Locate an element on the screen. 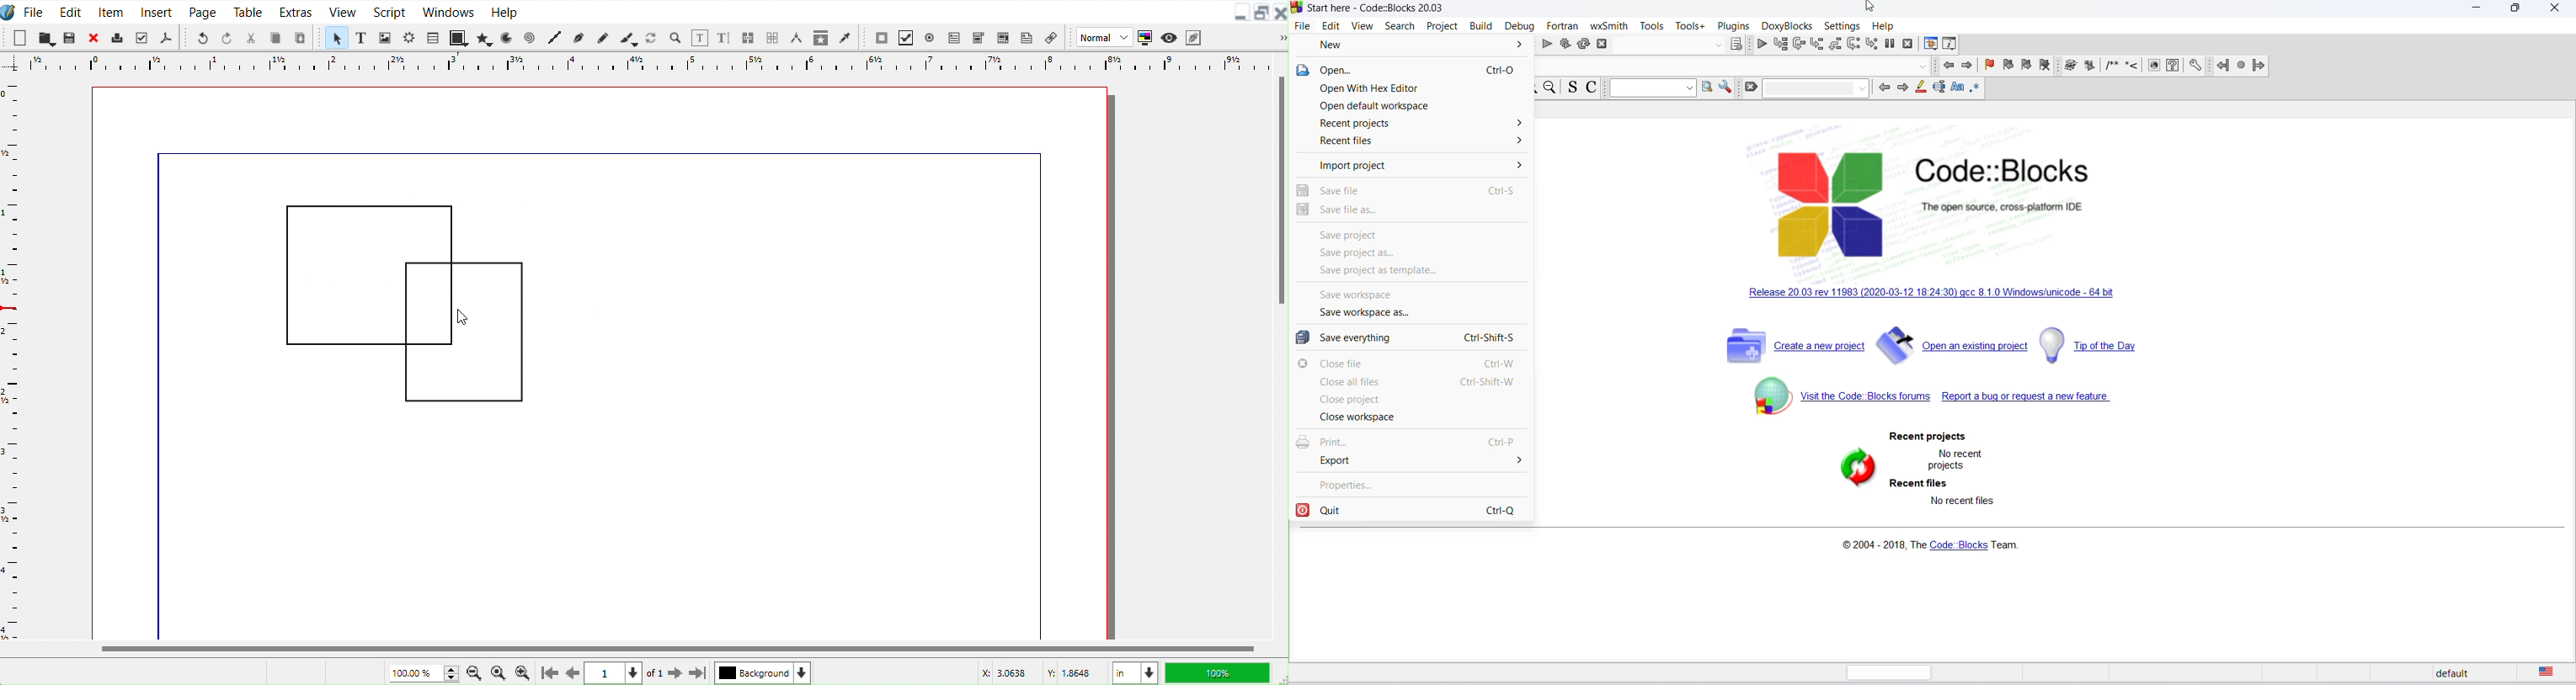 The width and height of the screenshot is (2576, 700). Save as PDF is located at coordinates (166, 37).